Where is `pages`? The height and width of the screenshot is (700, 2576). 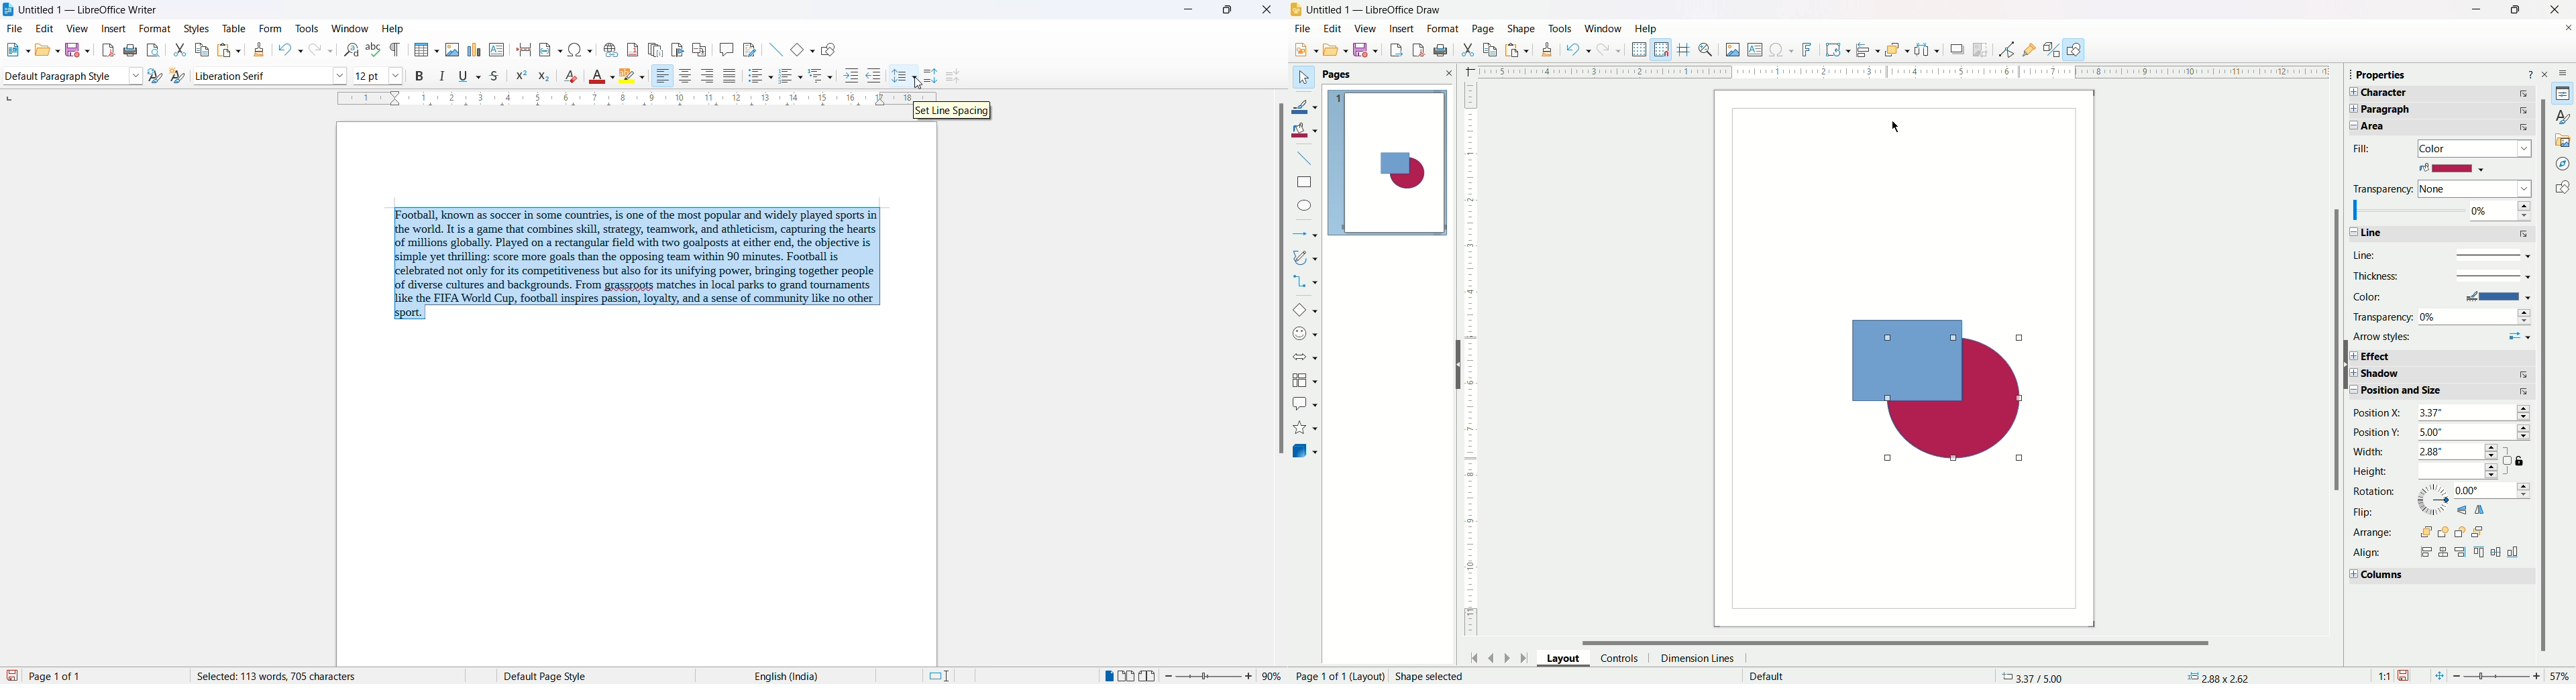
pages is located at coordinates (1388, 74).